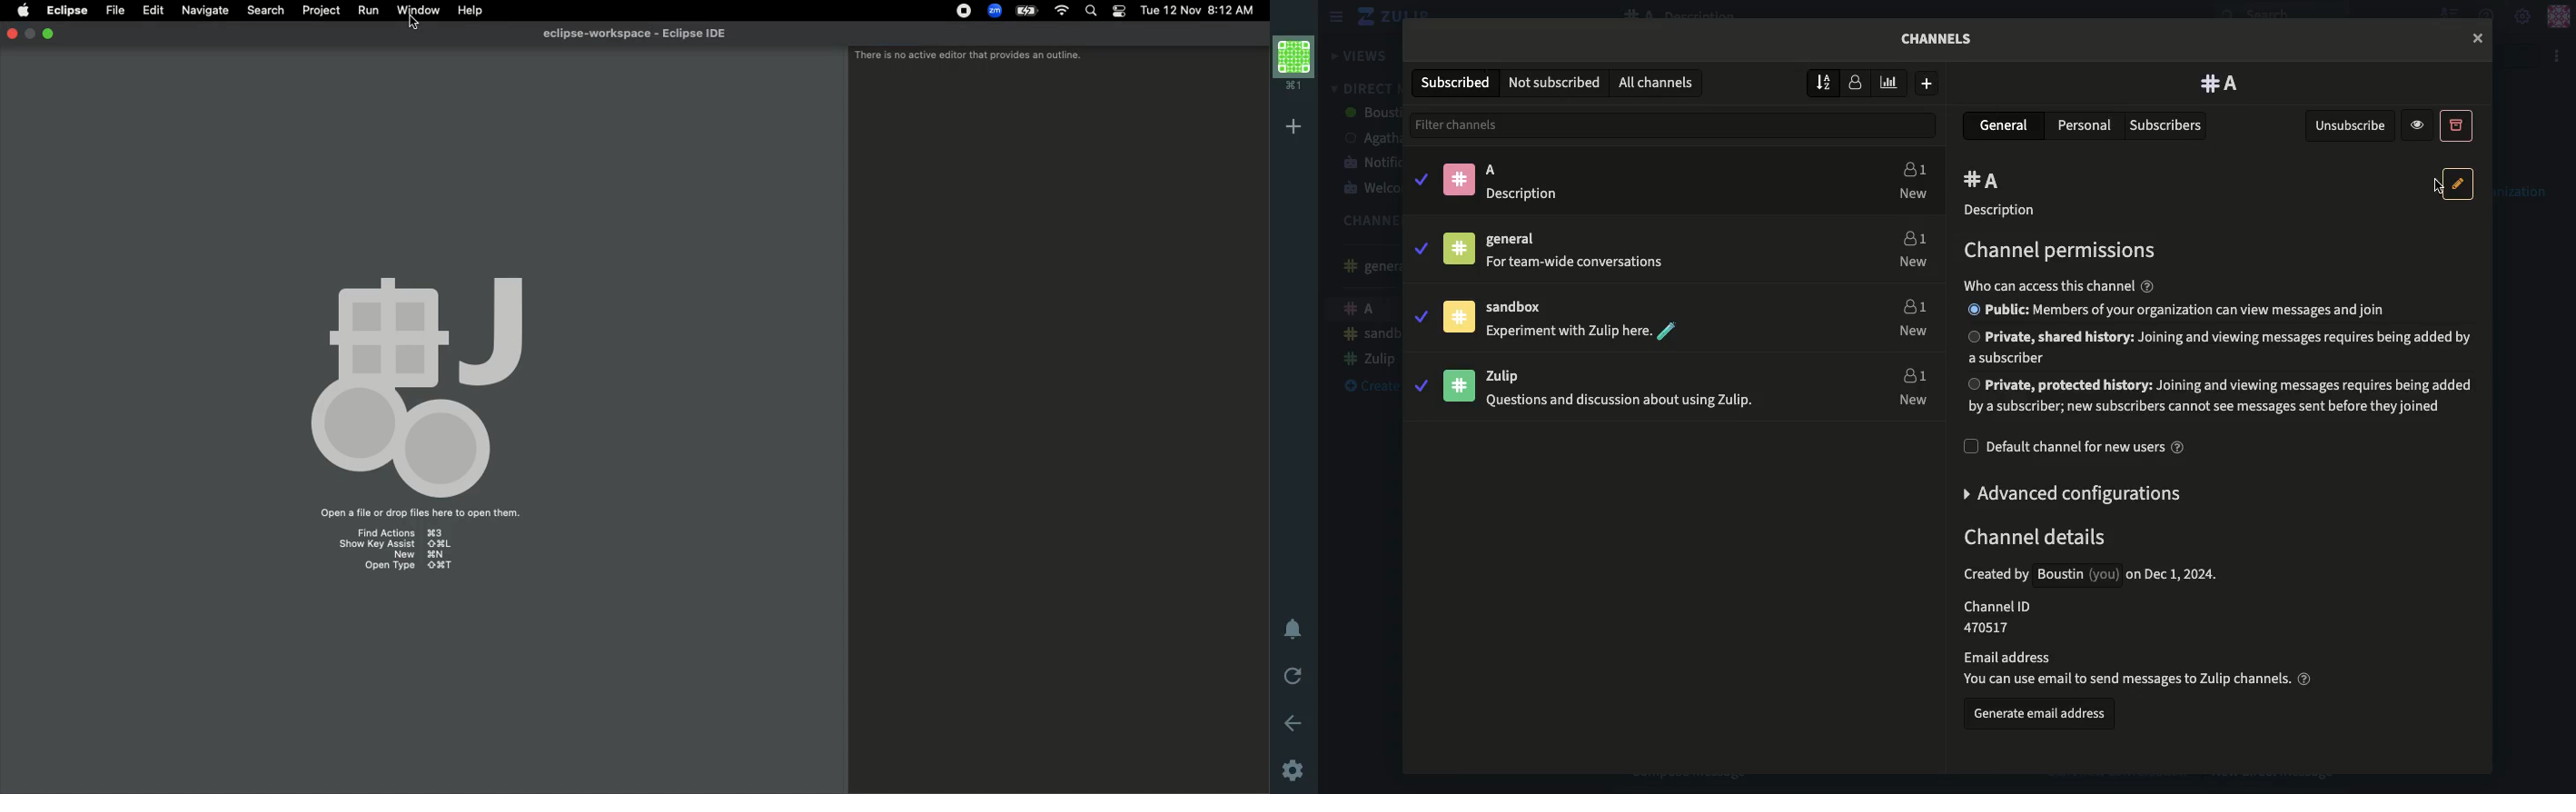 The height and width of the screenshot is (812, 2576). I want to click on Create a channel, so click(1365, 387).